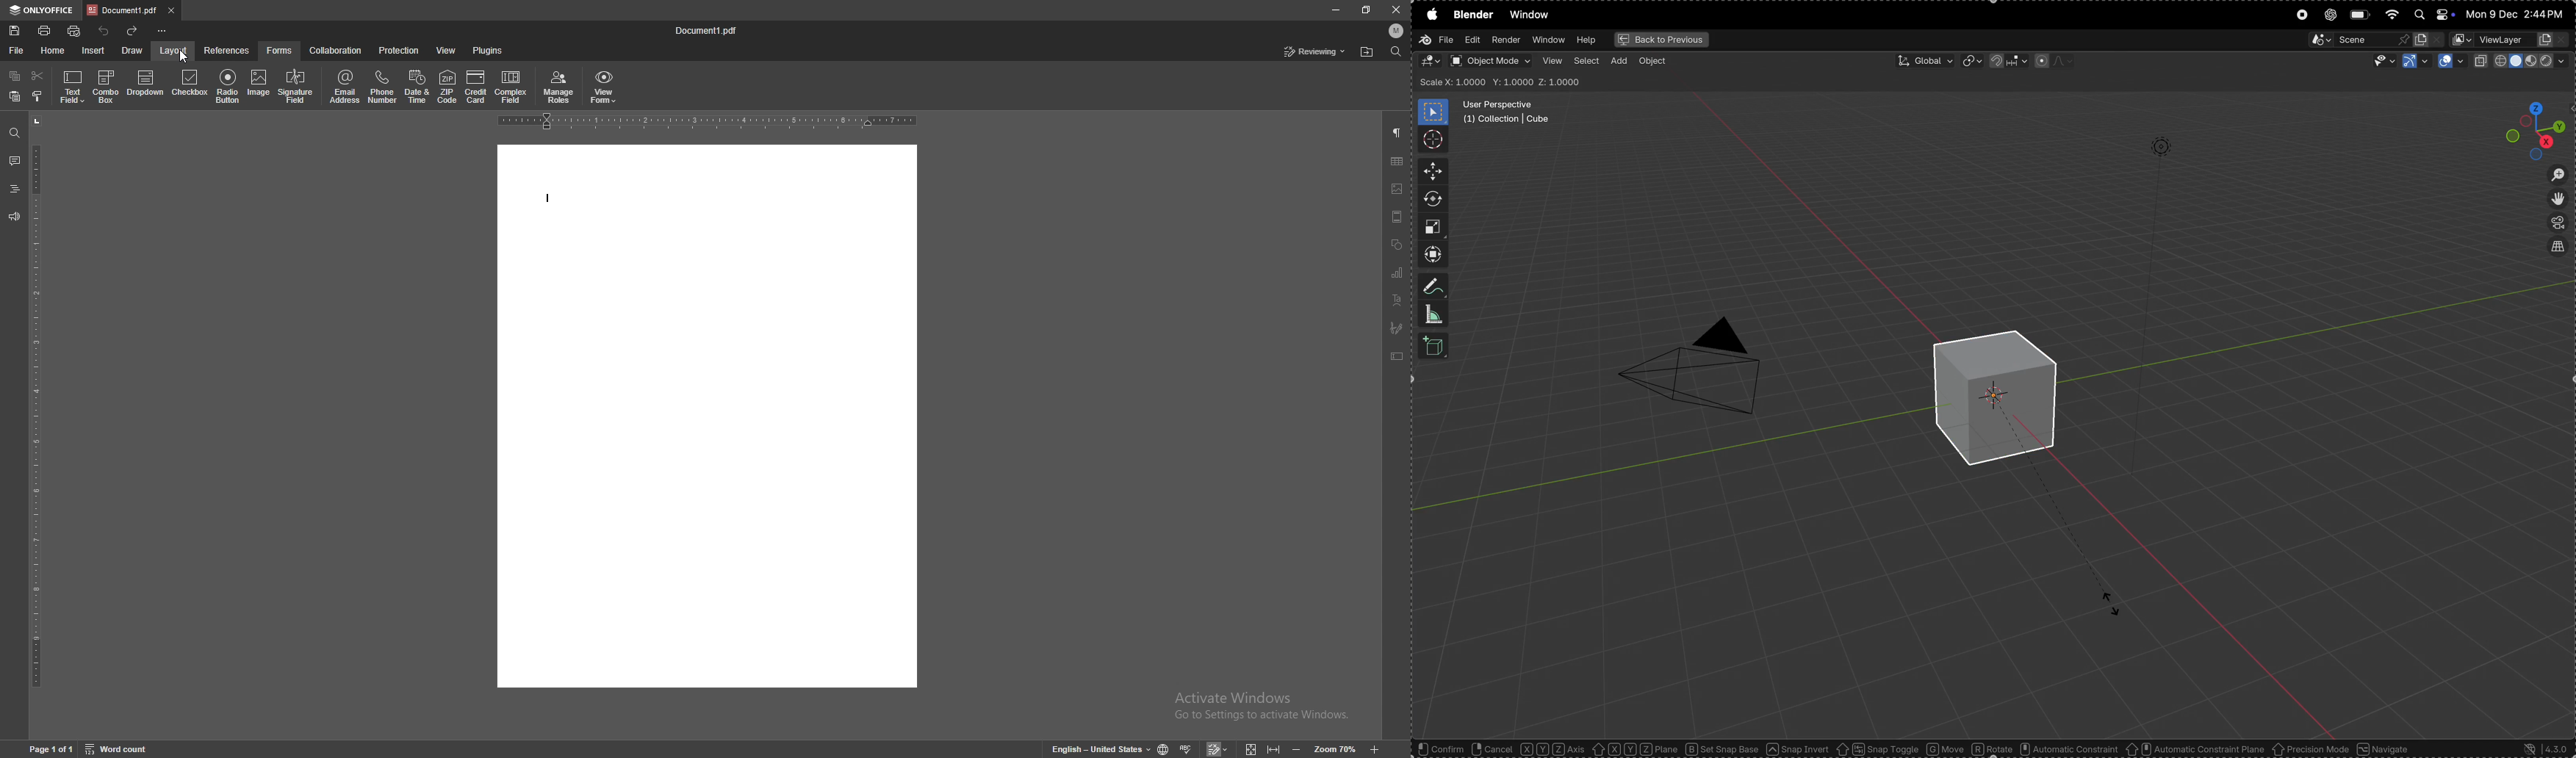  Describe the element at coordinates (1187, 748) in the screenshot. I see `spell check` at that location.